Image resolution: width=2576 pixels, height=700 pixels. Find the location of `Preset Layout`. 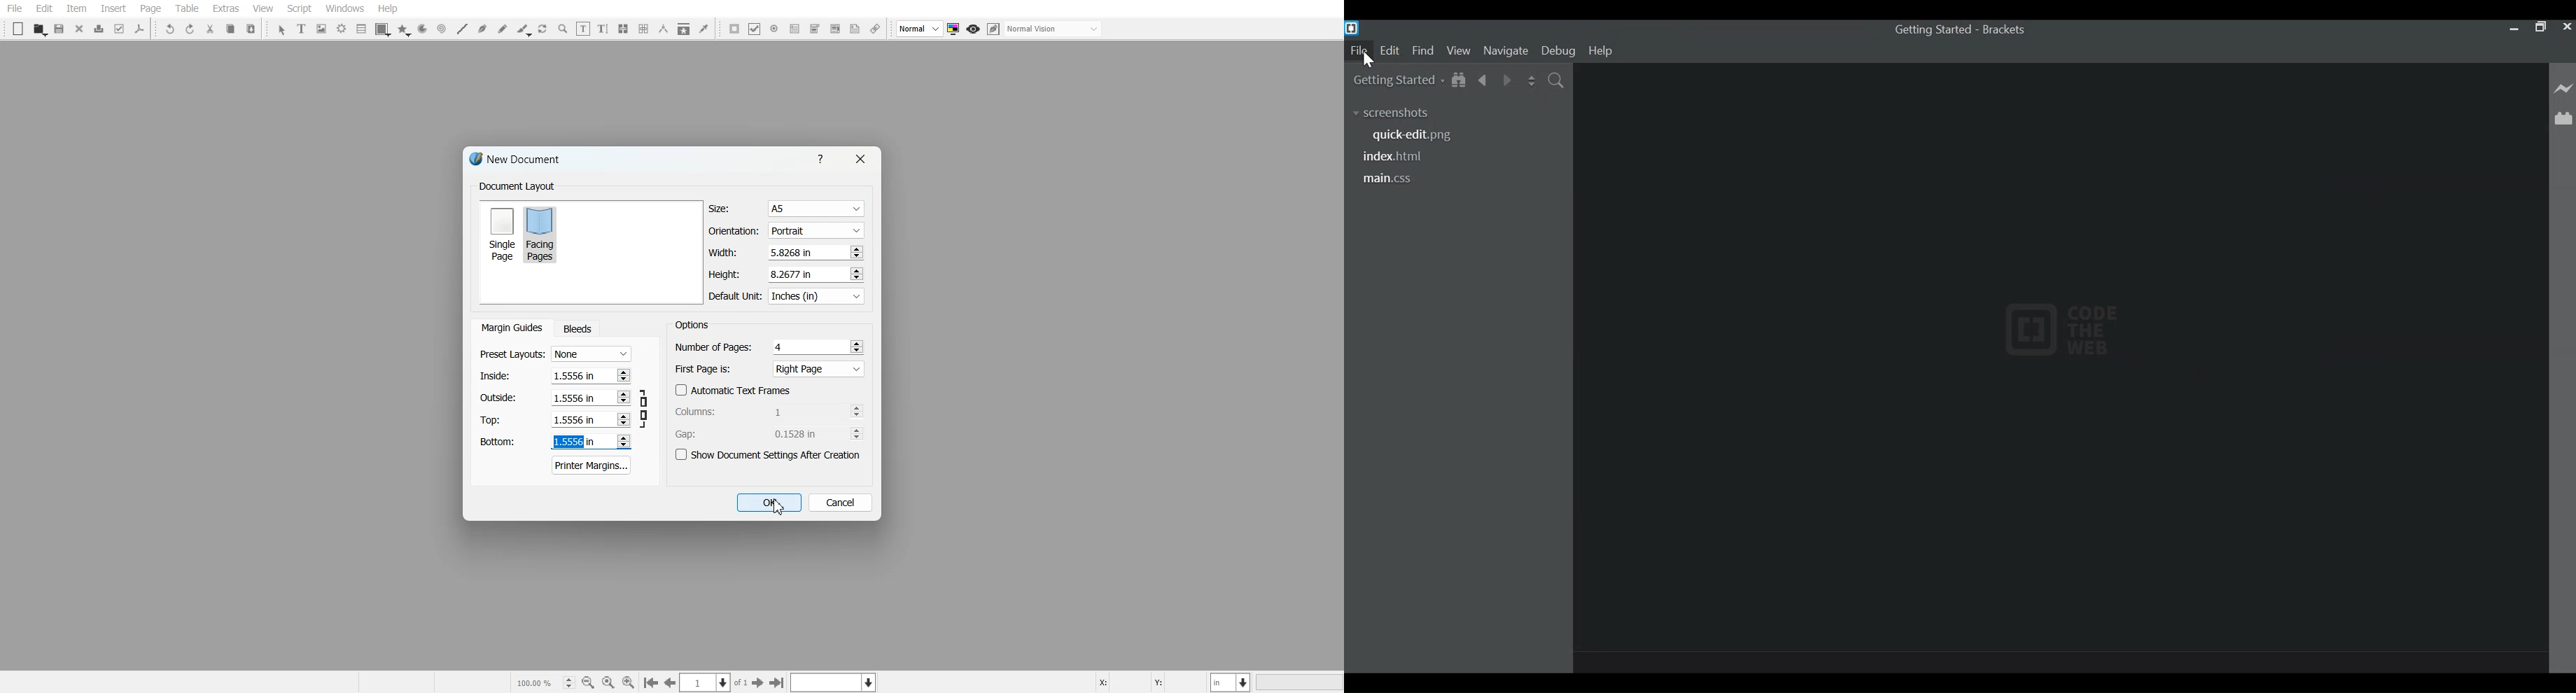

Preset Layout is located at coordinates (555, 354).